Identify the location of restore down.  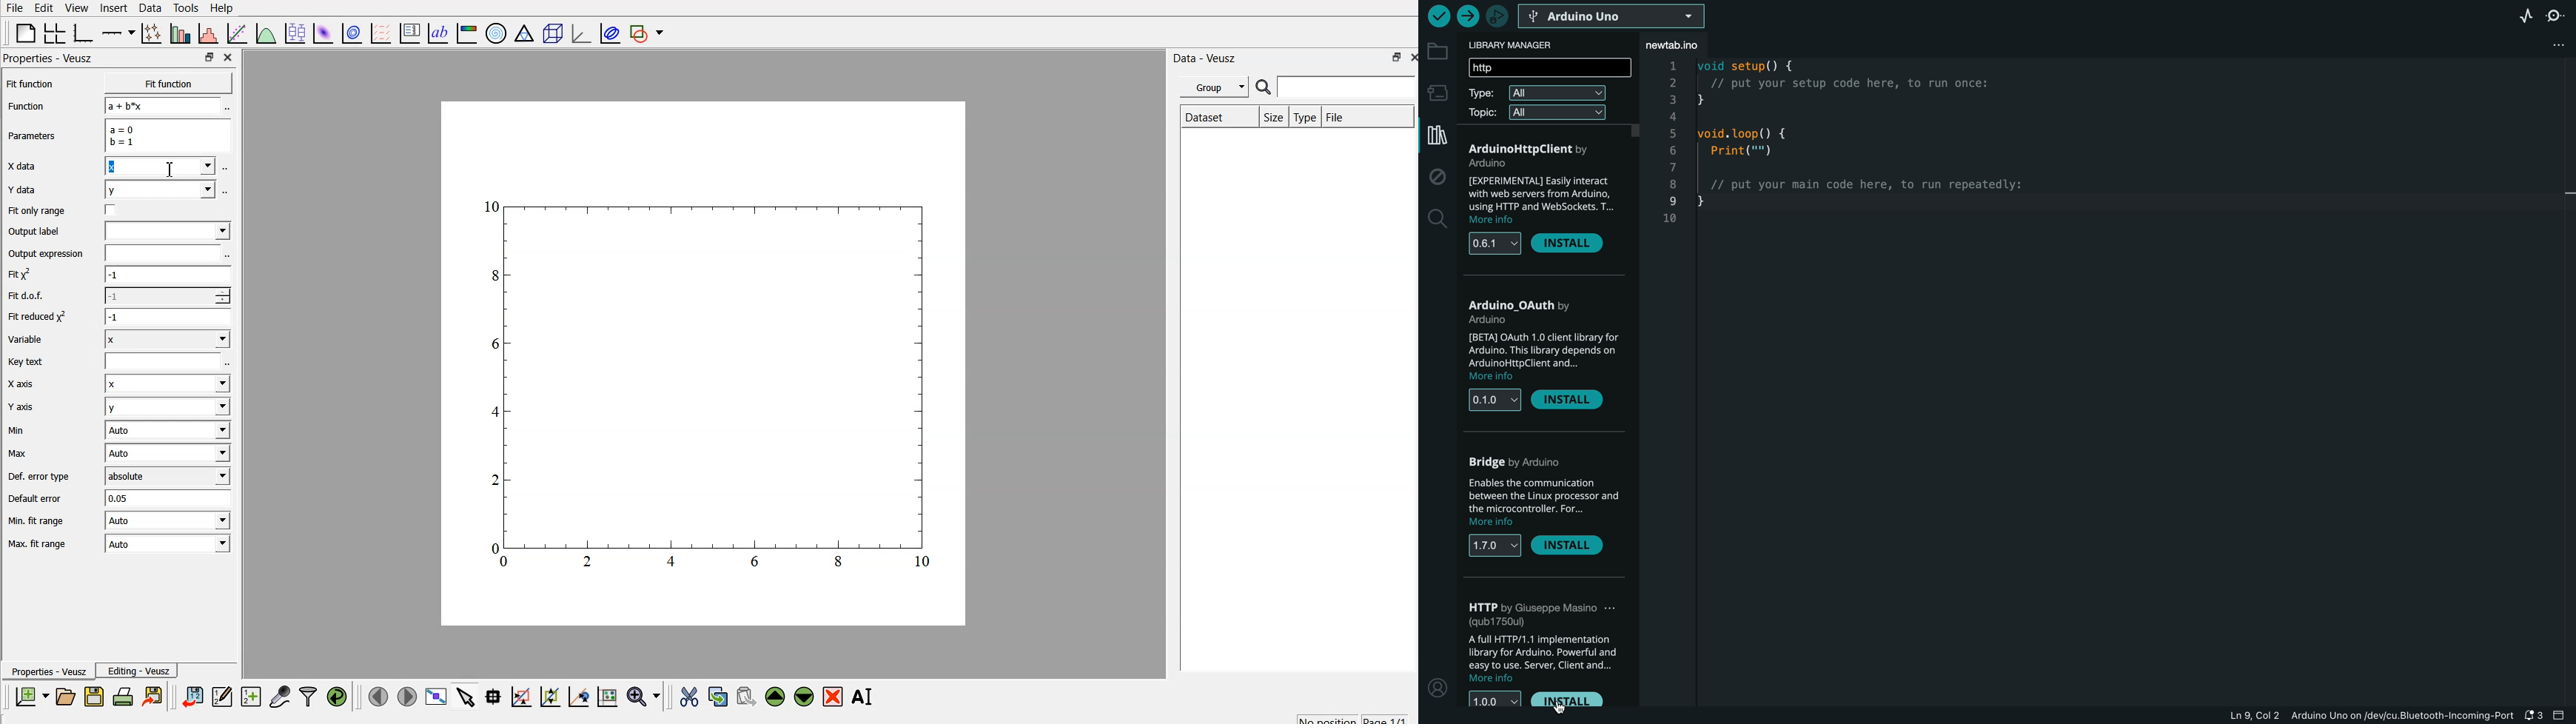
(207, 58).